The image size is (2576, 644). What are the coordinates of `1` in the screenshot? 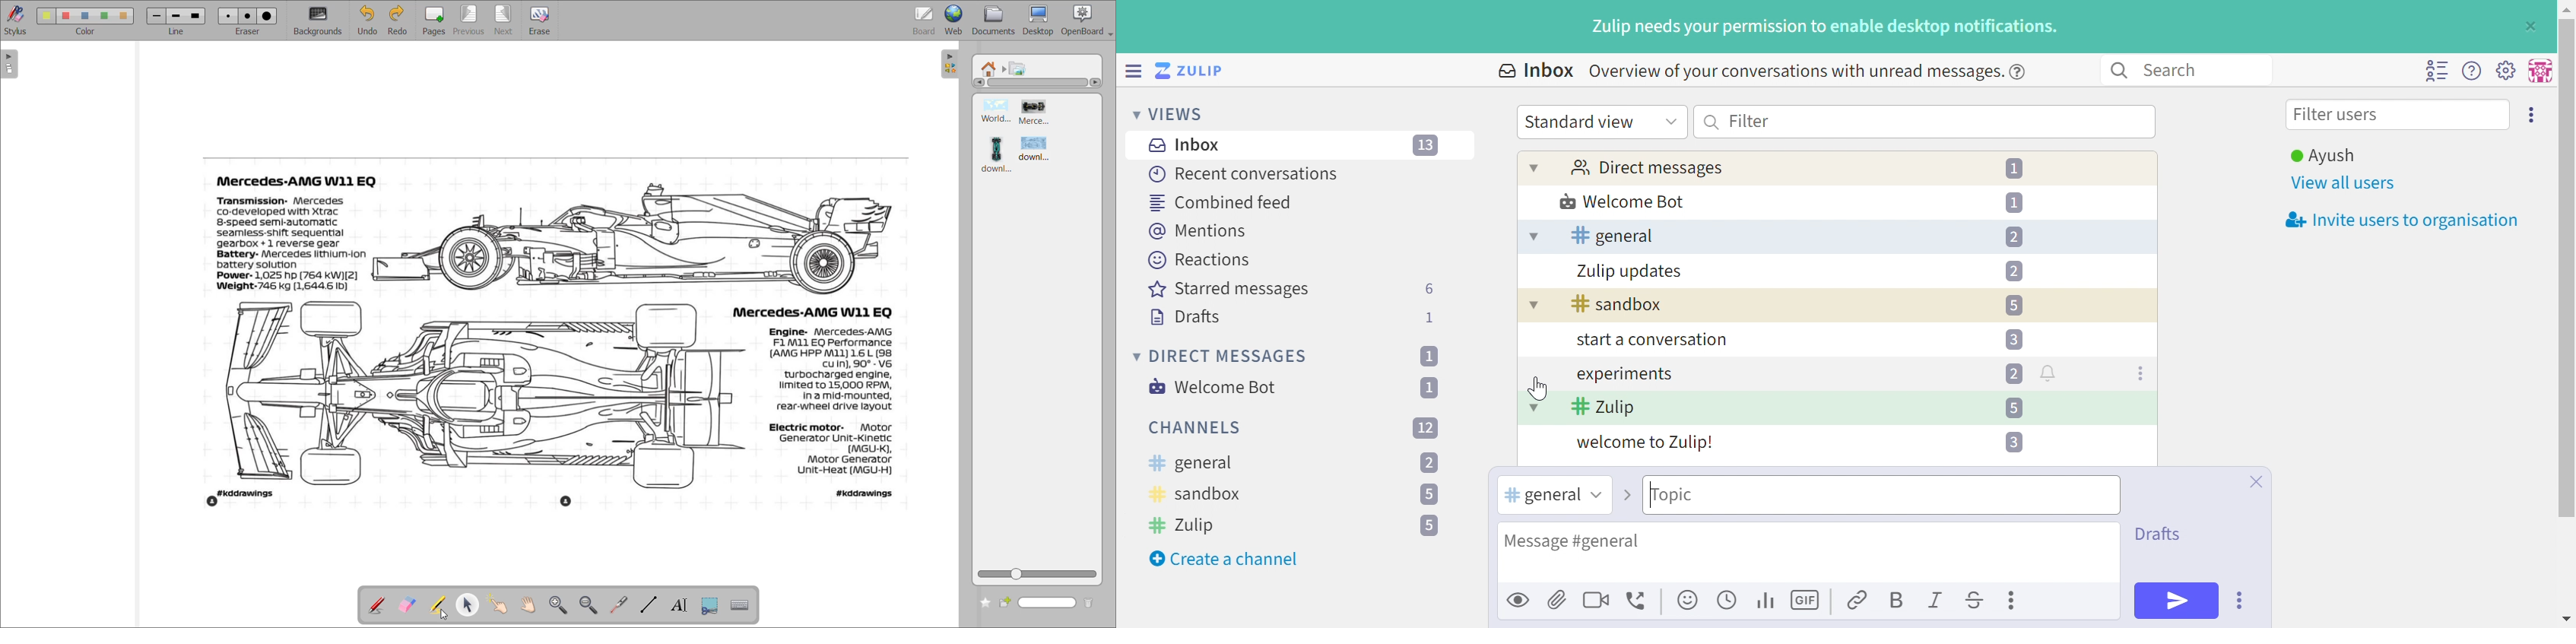 It's located at (2017, 169).